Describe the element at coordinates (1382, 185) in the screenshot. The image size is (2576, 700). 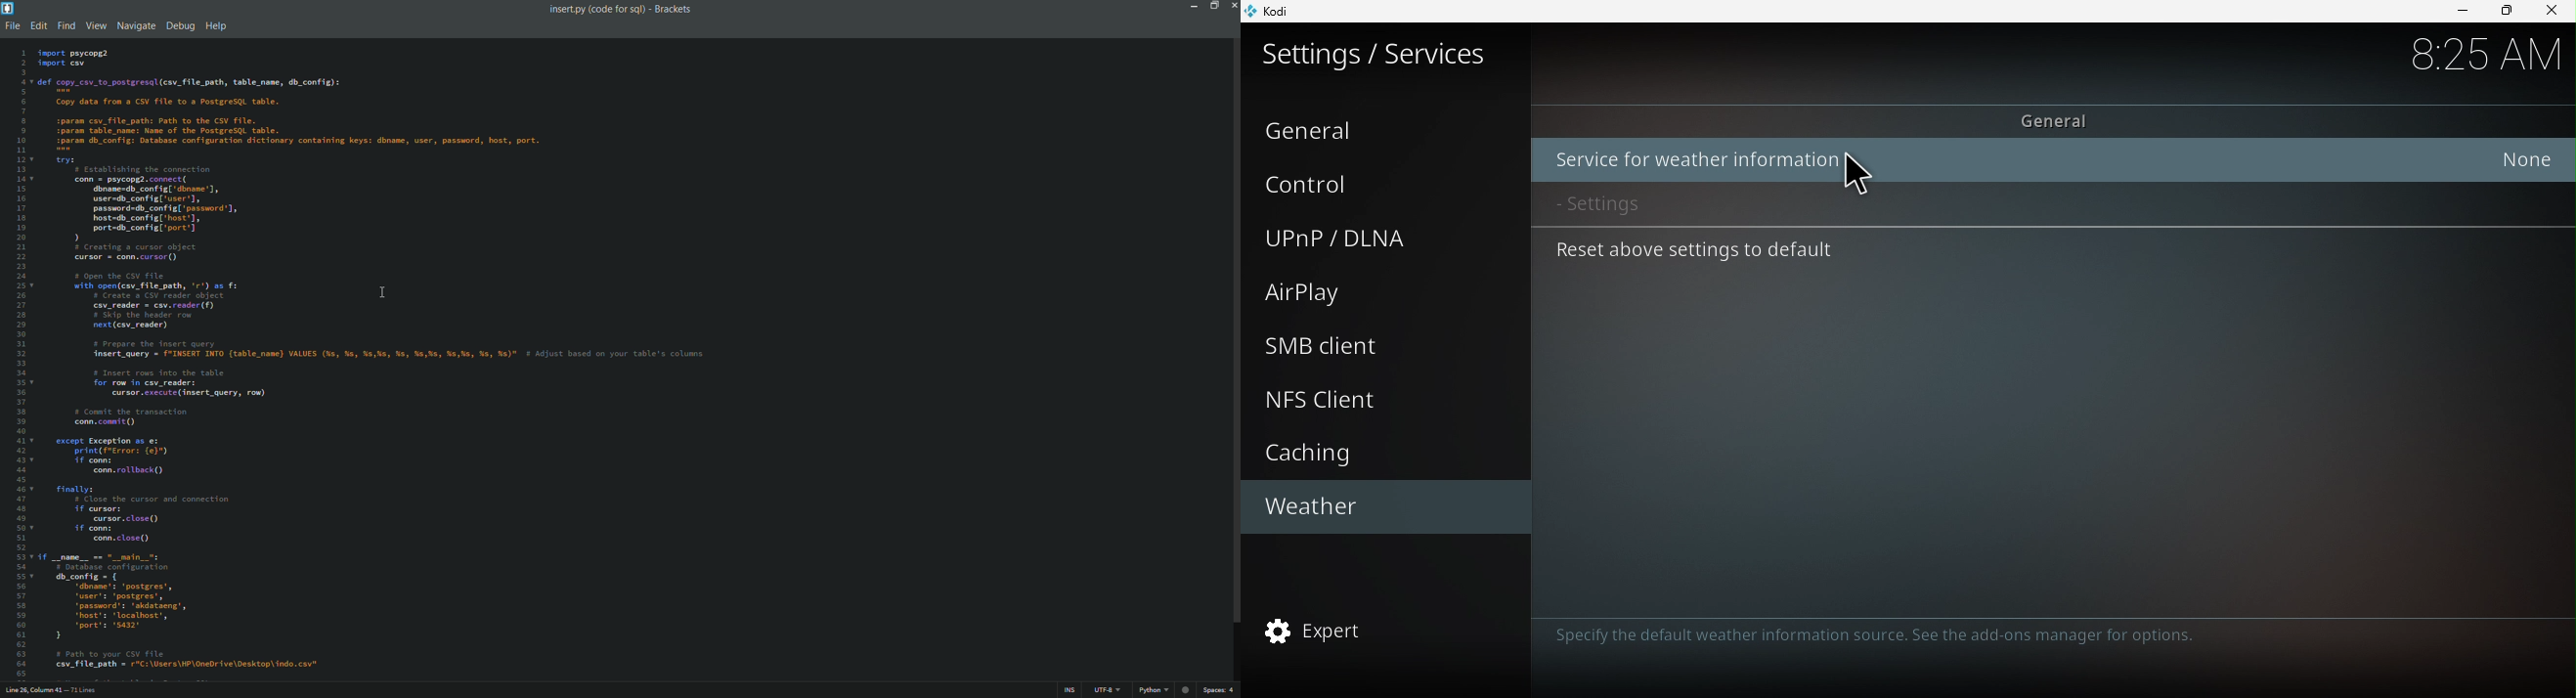
I see `Control` at that location.